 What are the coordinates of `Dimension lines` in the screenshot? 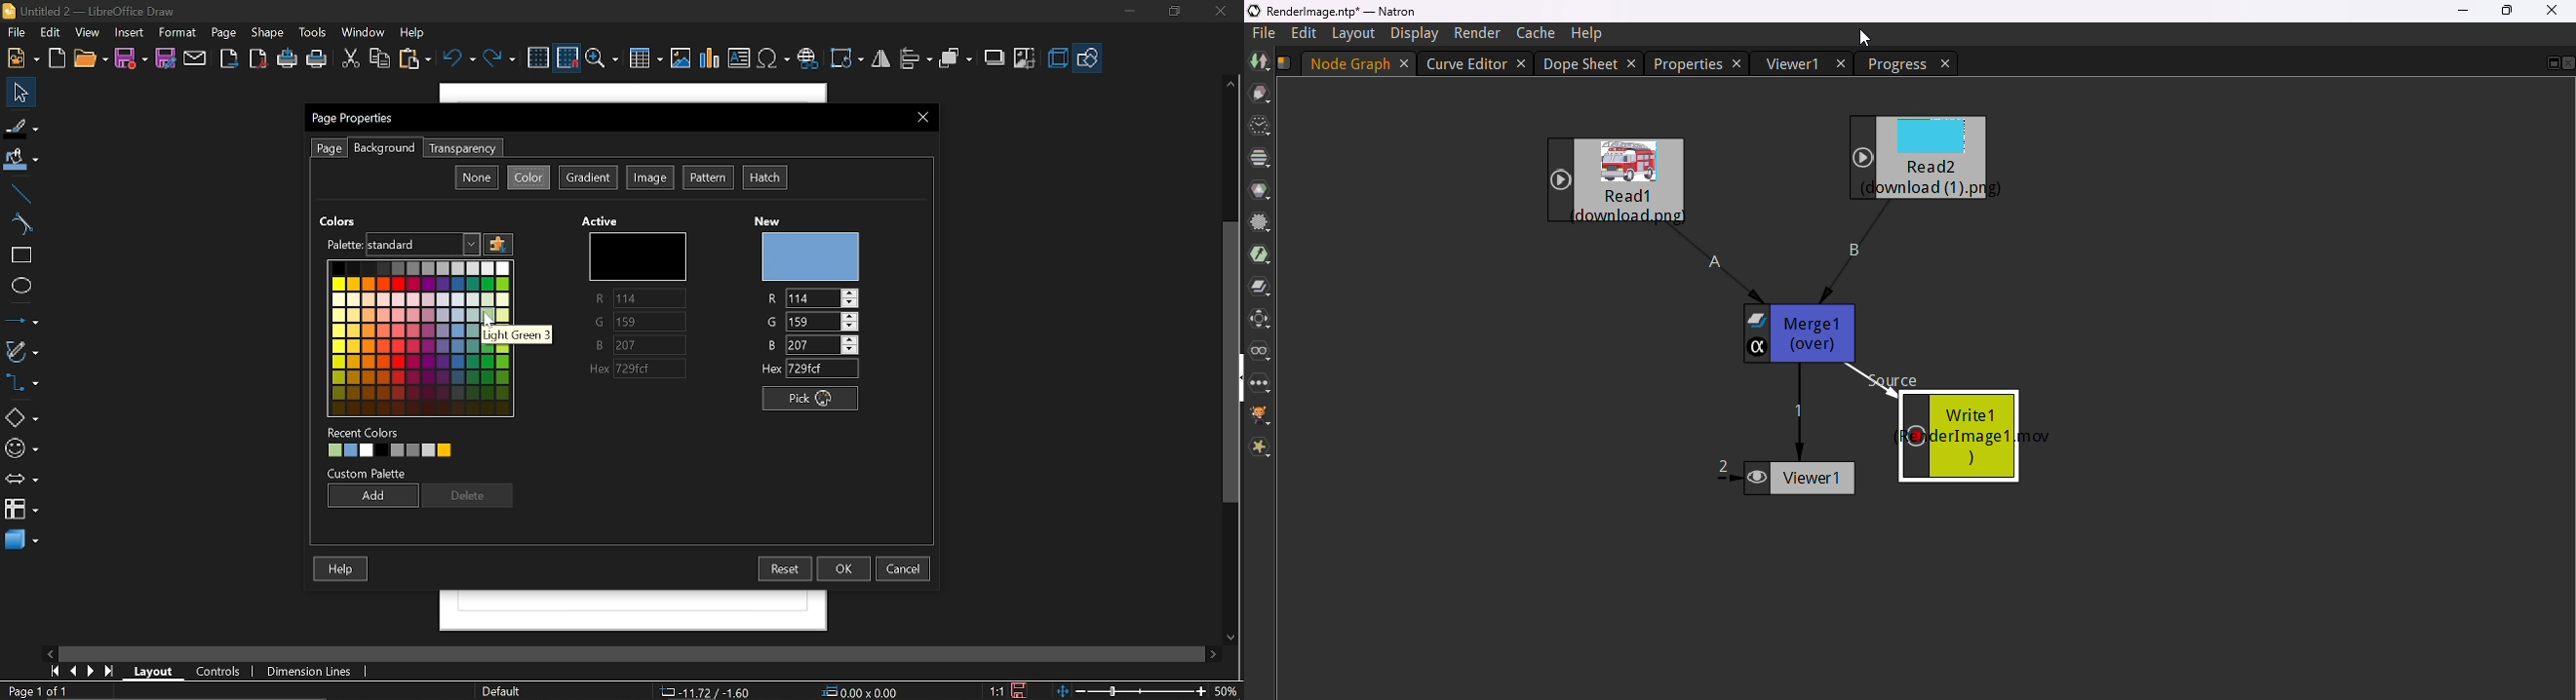 It's located at (305, 669).